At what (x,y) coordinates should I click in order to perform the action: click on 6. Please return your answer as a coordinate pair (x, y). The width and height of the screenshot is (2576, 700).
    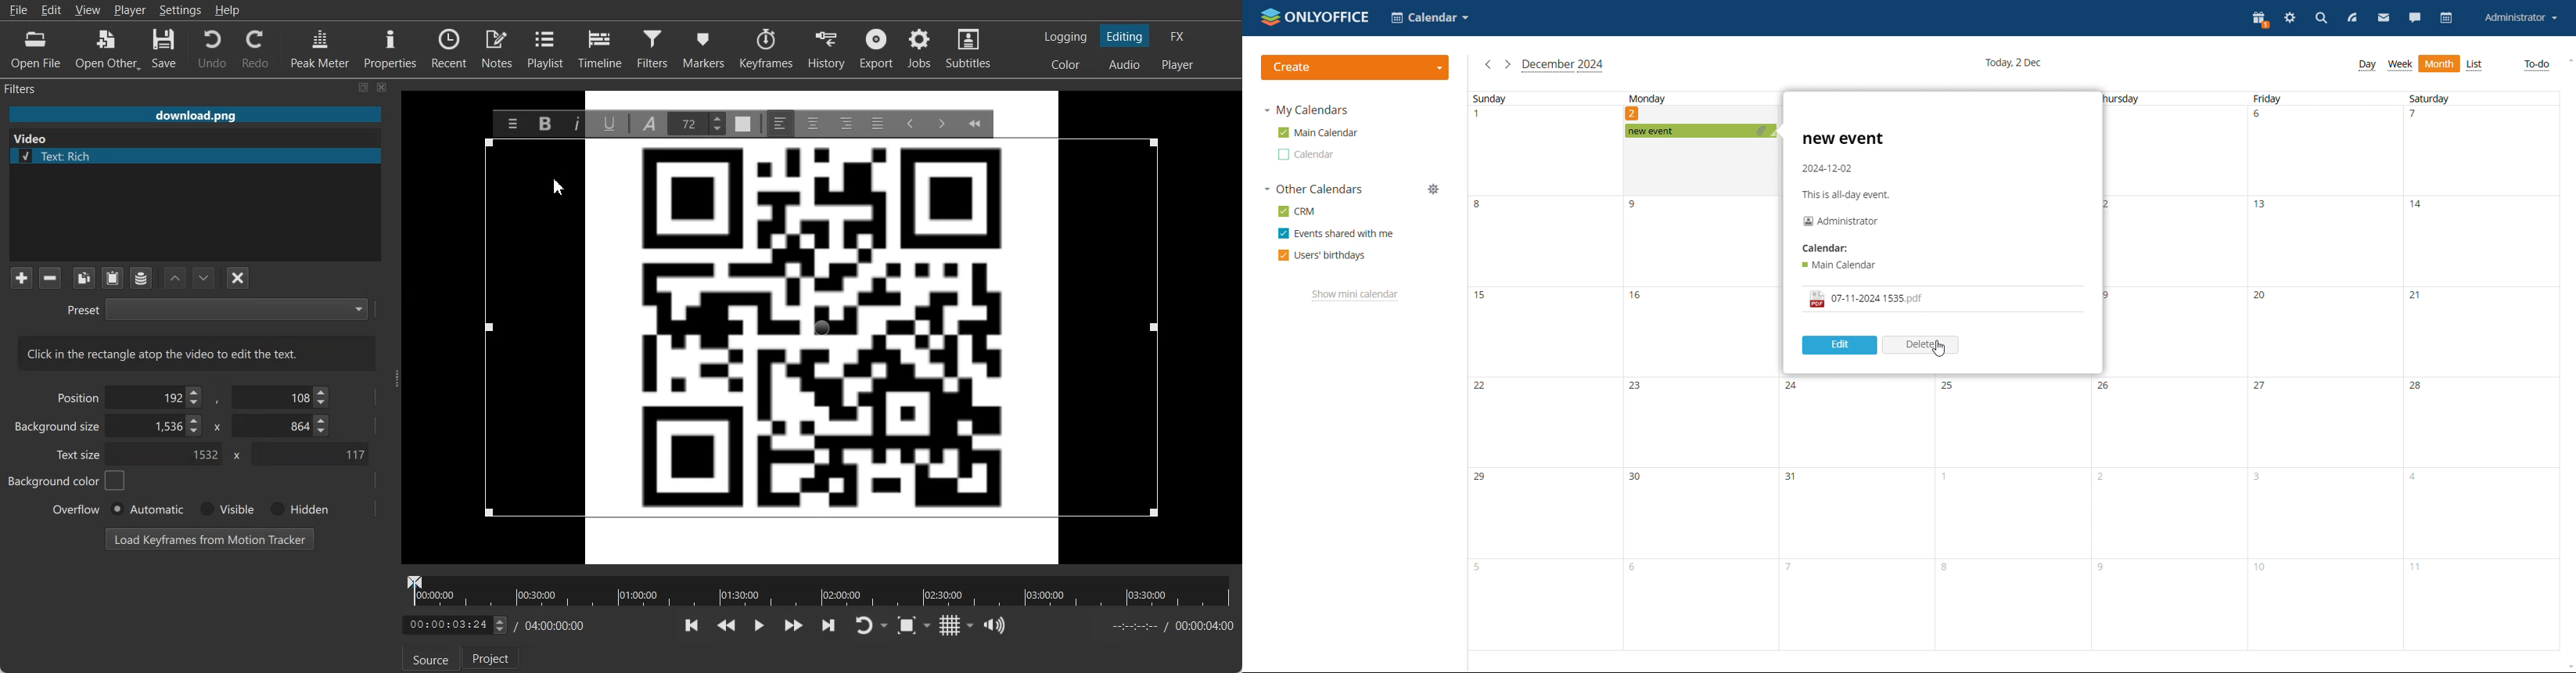
    Looking at the image, I should click on (2261, 117).